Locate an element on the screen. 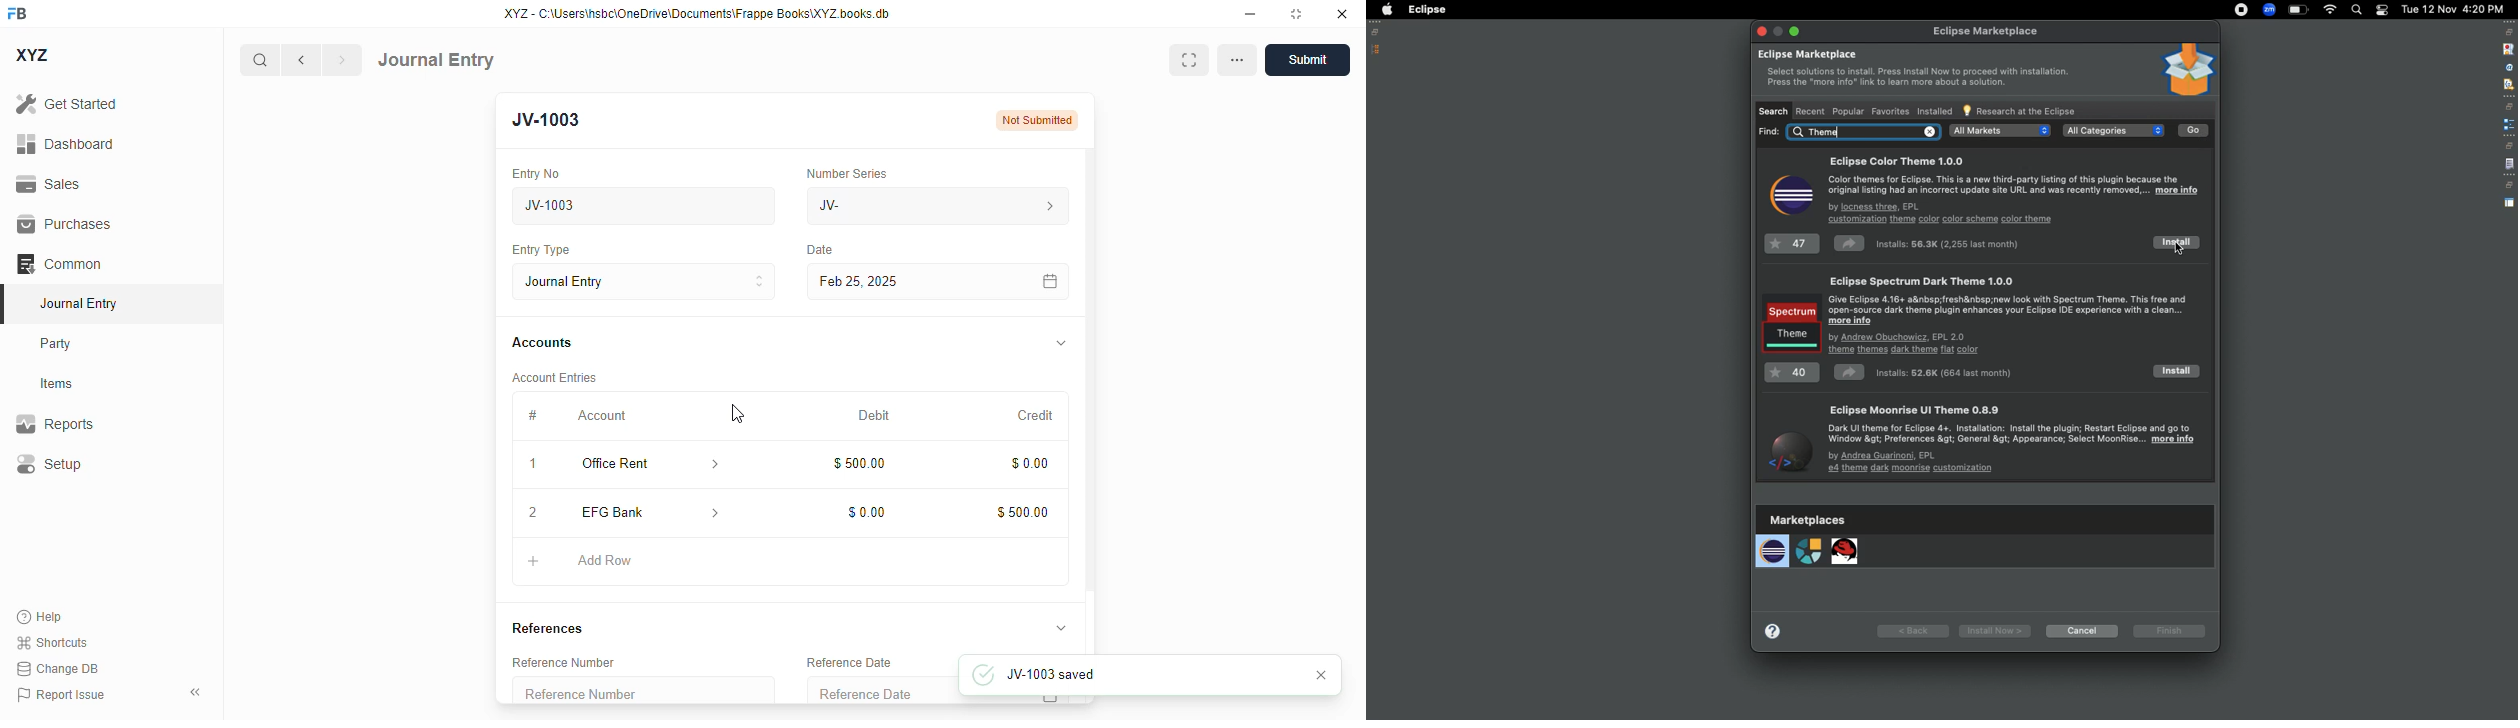  not submitted is located at coordinates (1037, 121).